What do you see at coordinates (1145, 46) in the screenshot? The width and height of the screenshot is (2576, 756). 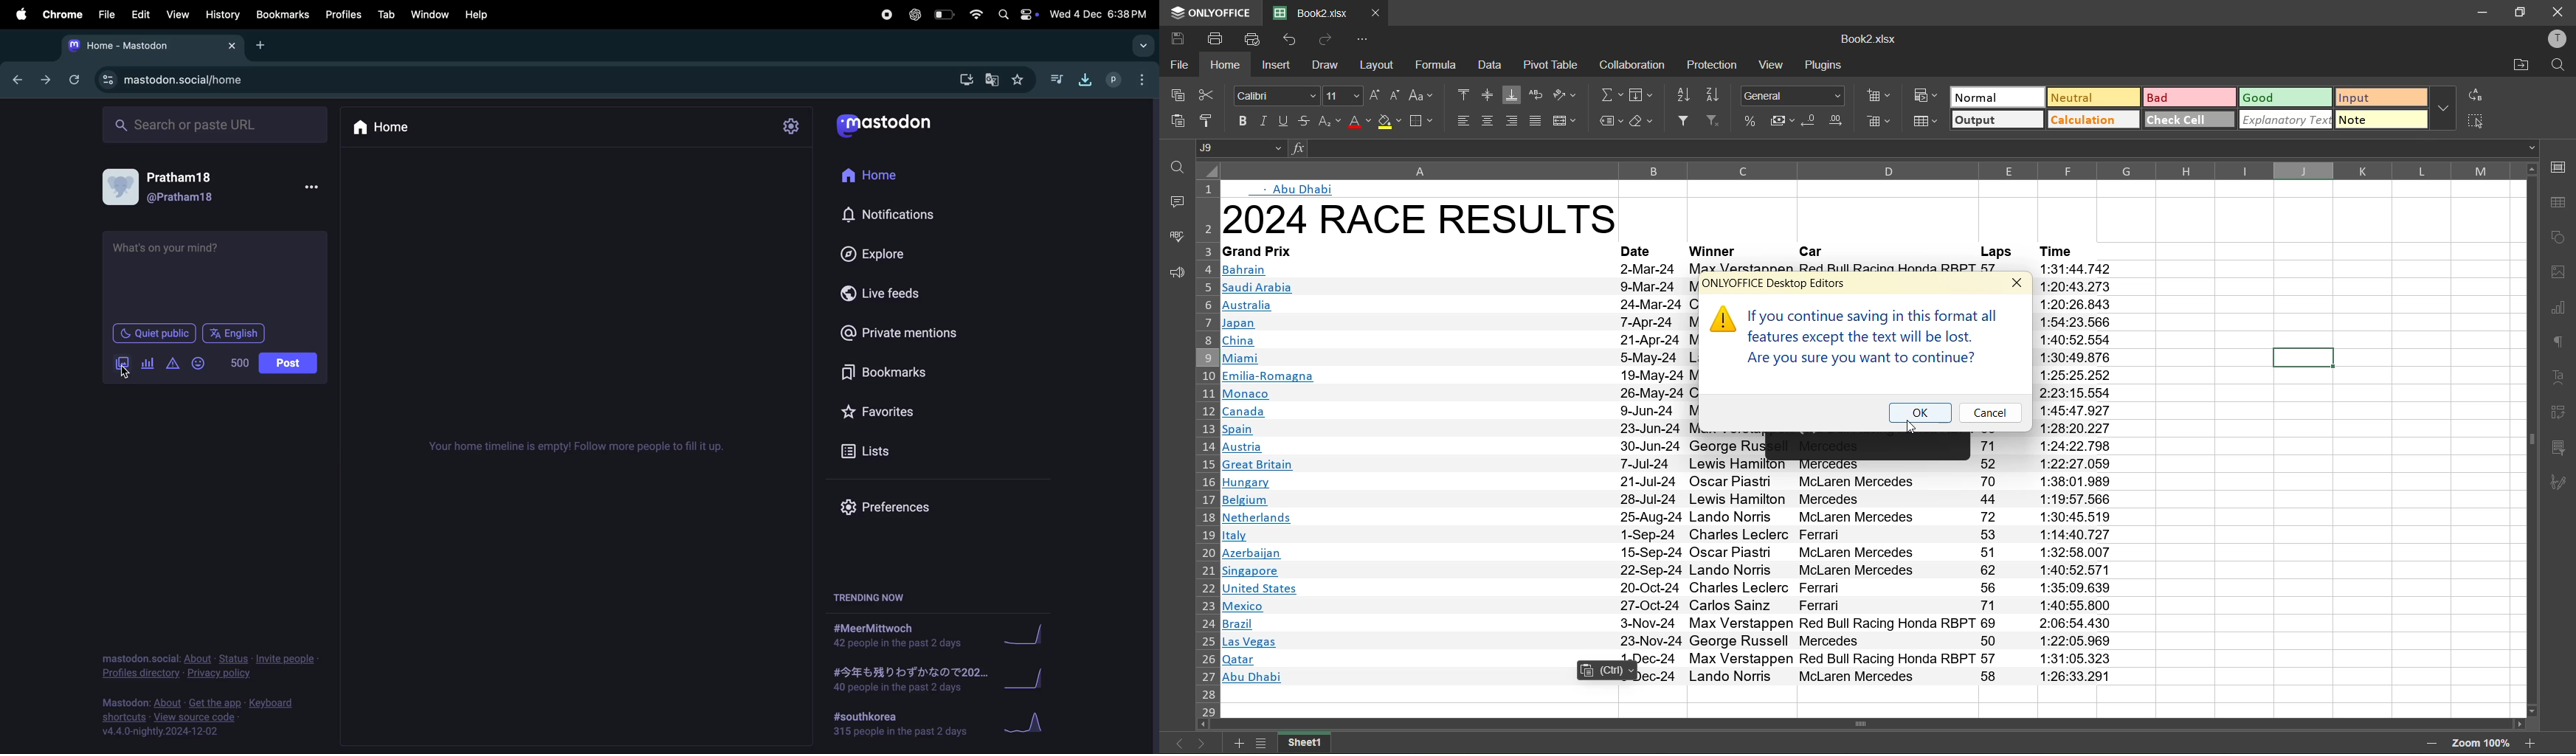 I see `drop down menu` at bounding box center [1145, 46].